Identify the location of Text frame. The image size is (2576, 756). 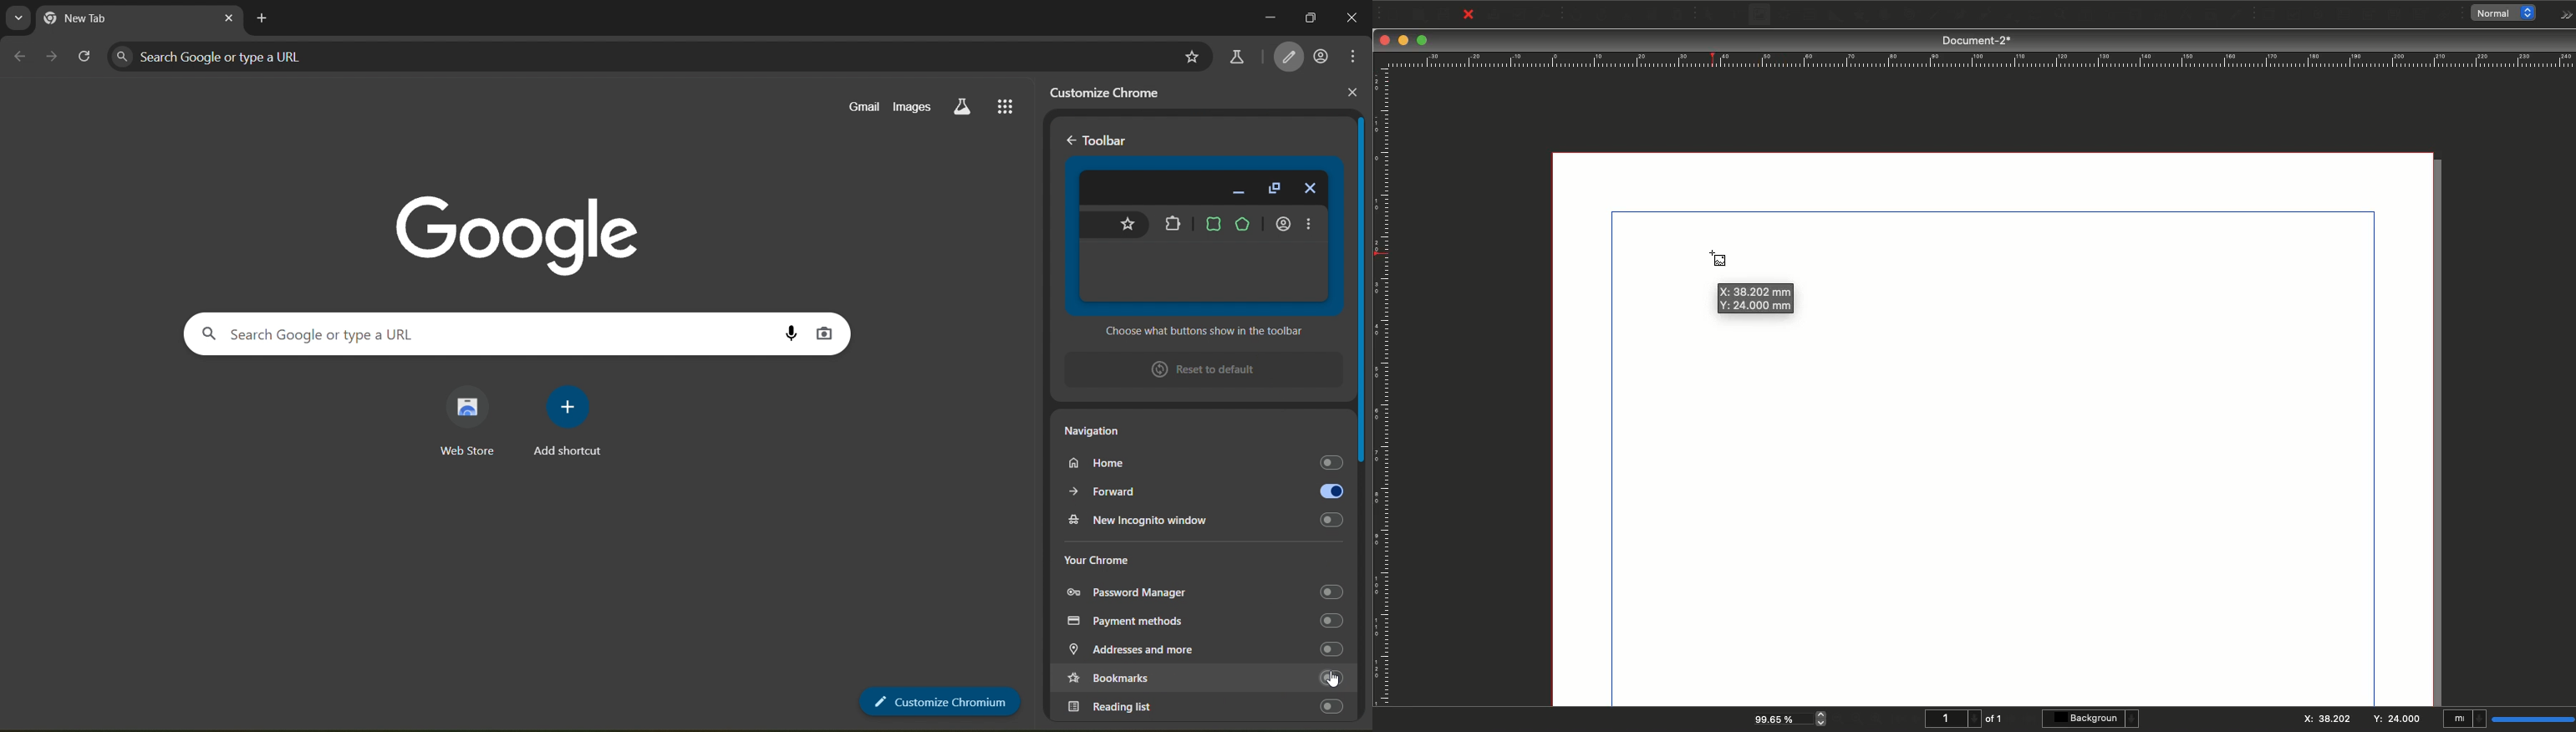
(1734, 17).